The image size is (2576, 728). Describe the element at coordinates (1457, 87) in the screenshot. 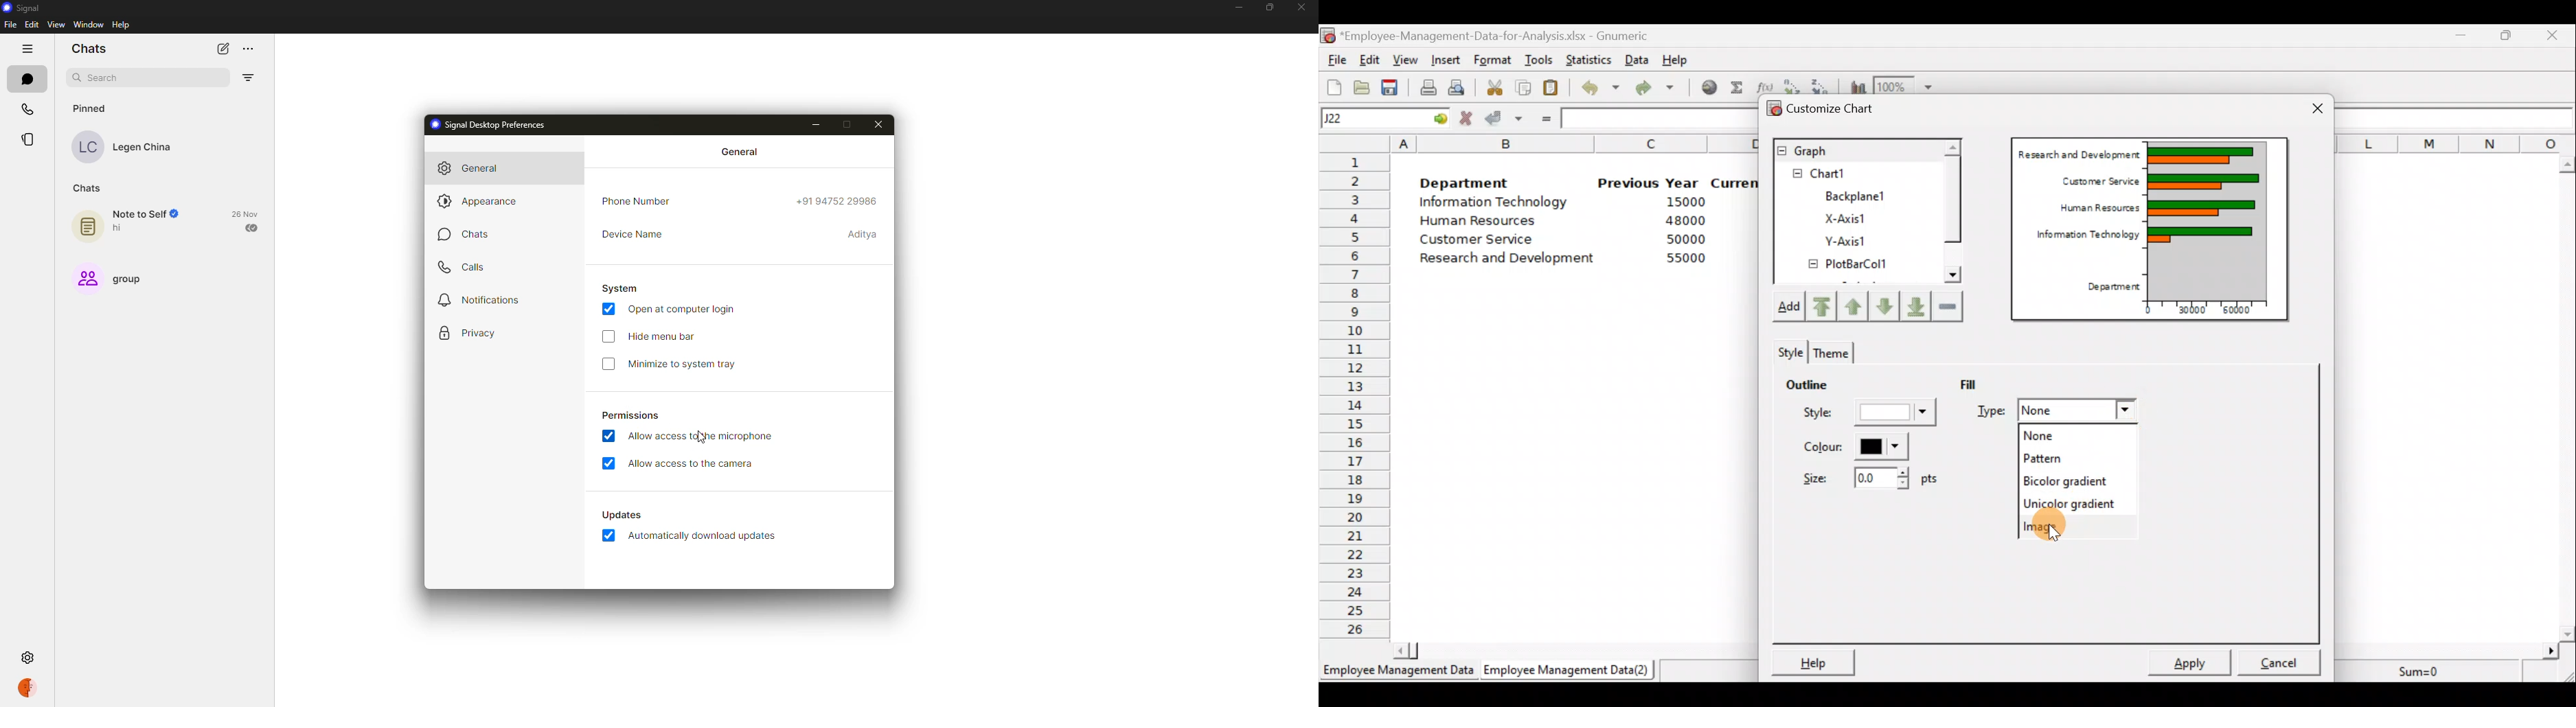

I see `Print preview` at that location.